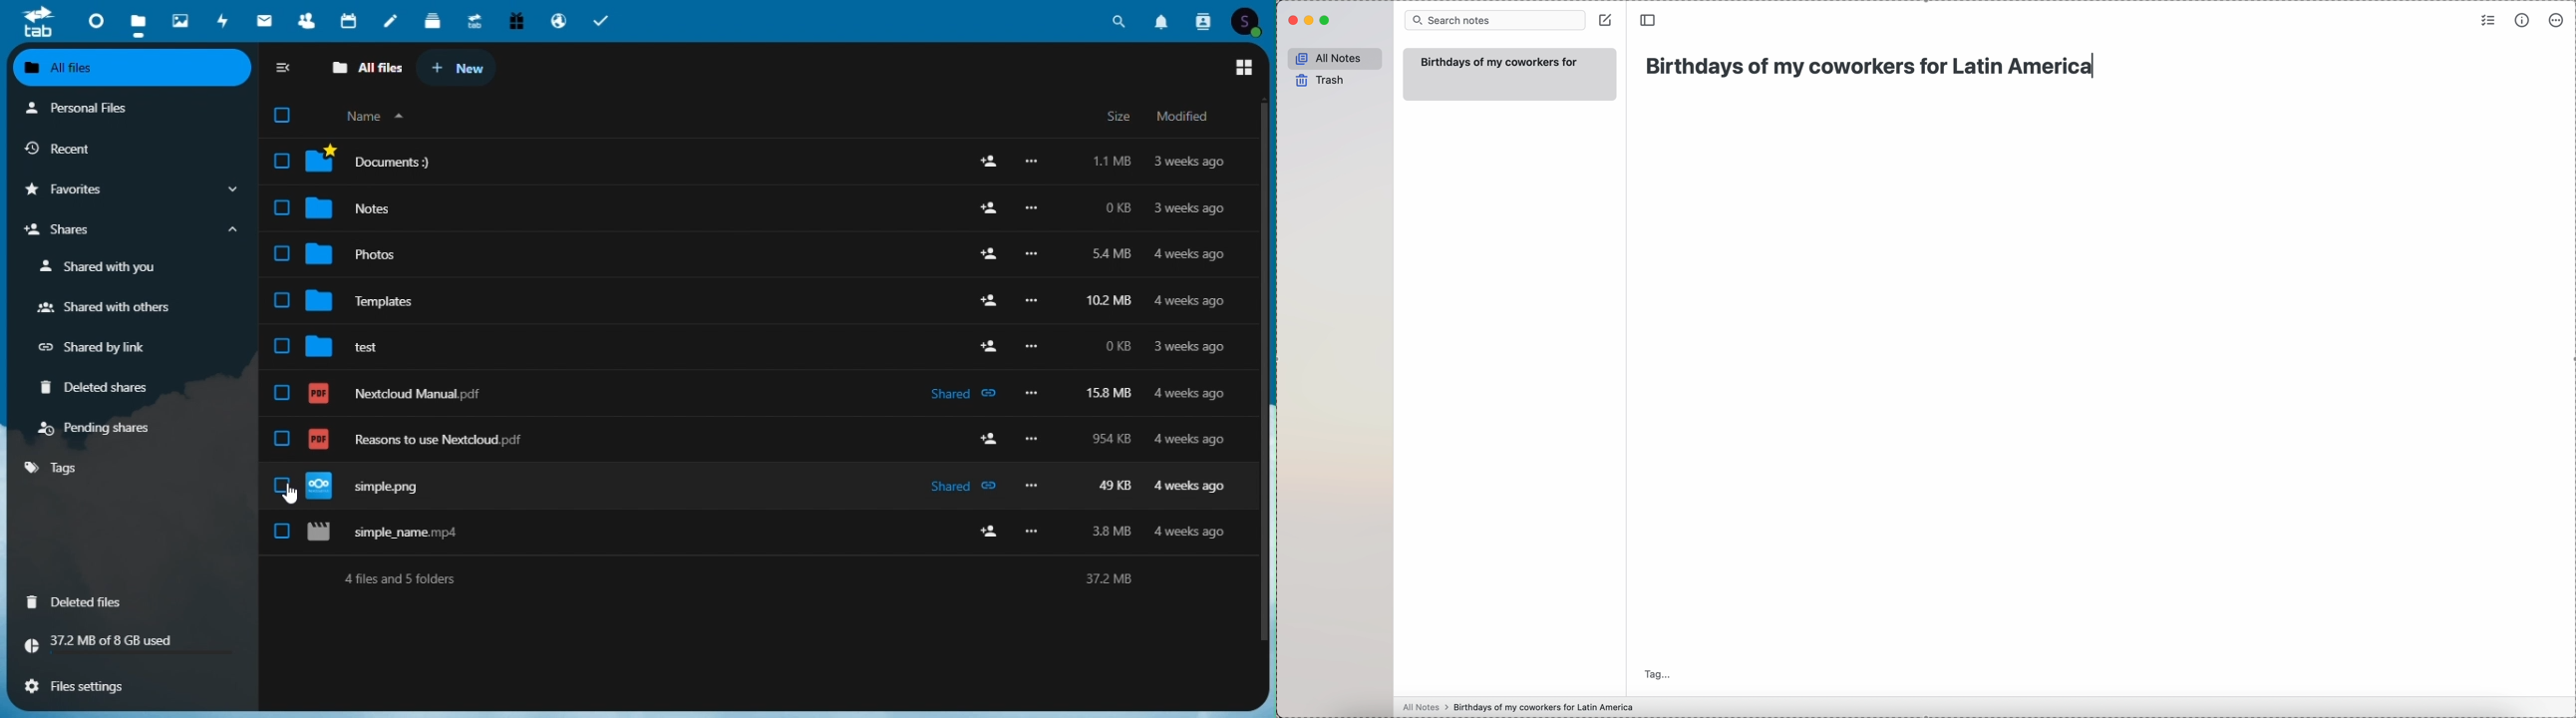 The image size is (2576, 728). I want to click on checklist, so click(281, 116).